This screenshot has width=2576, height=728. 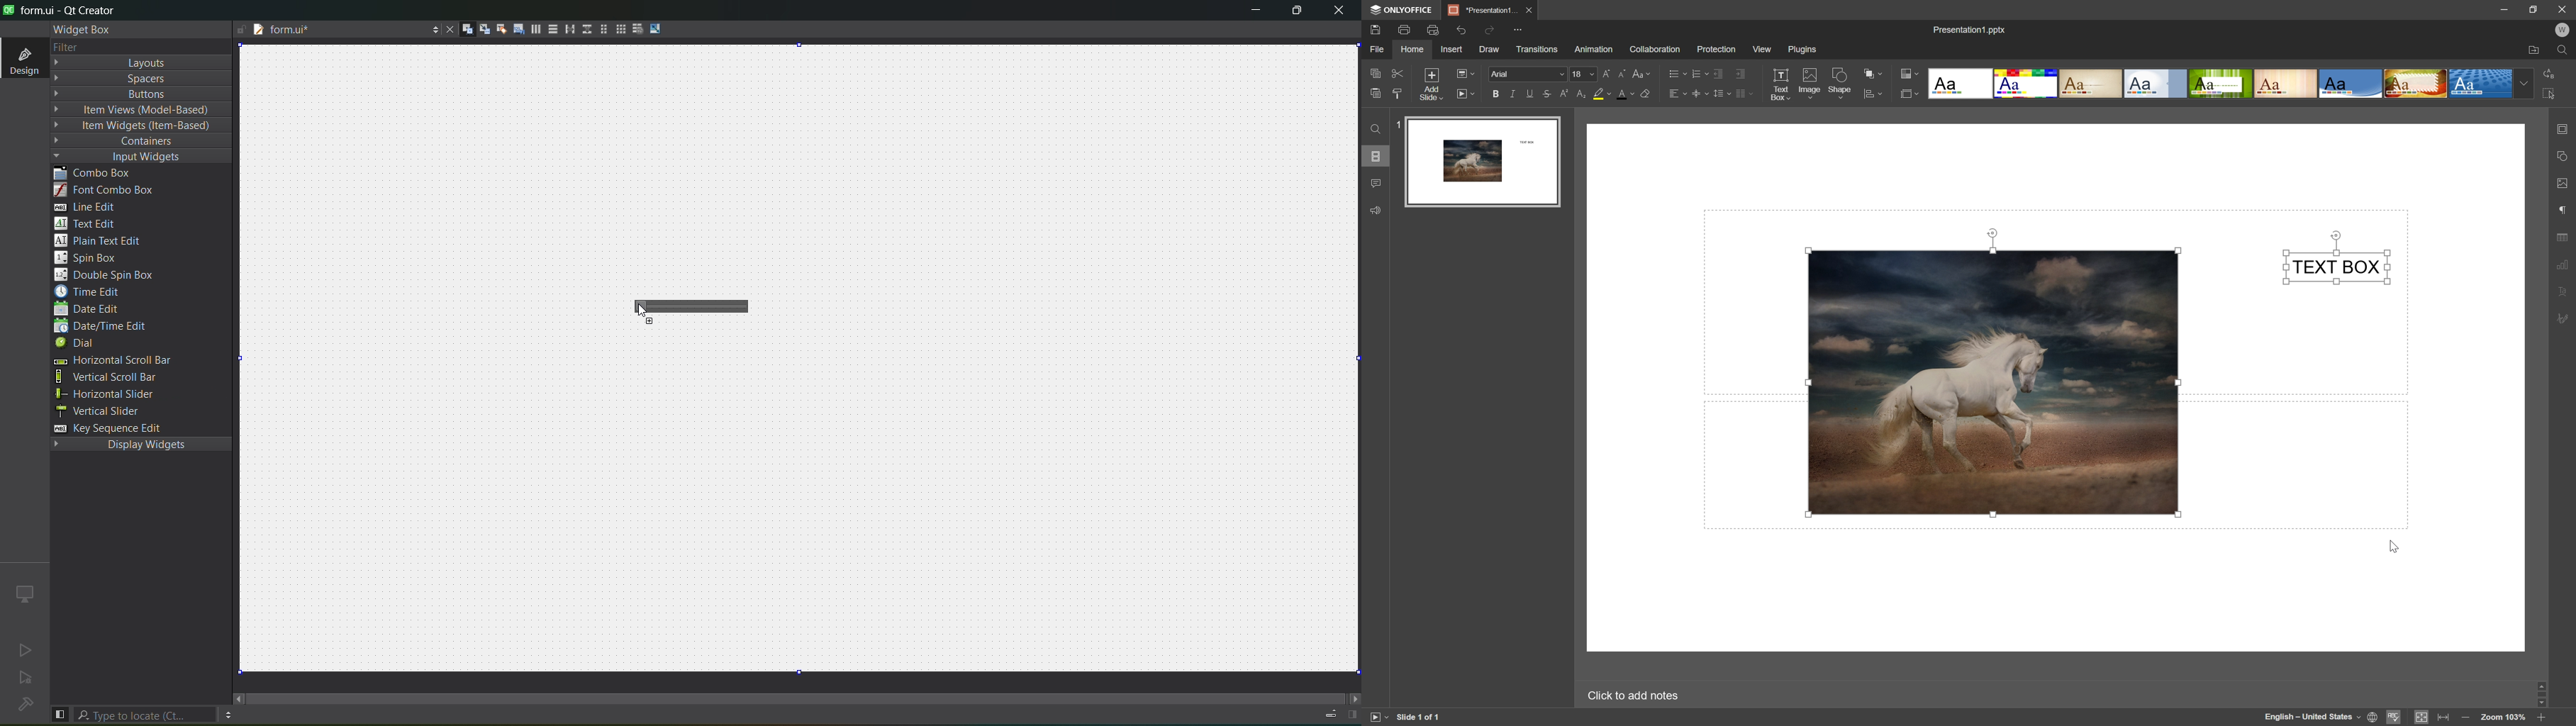 I want to click on file, so click(x=1374, y=49).